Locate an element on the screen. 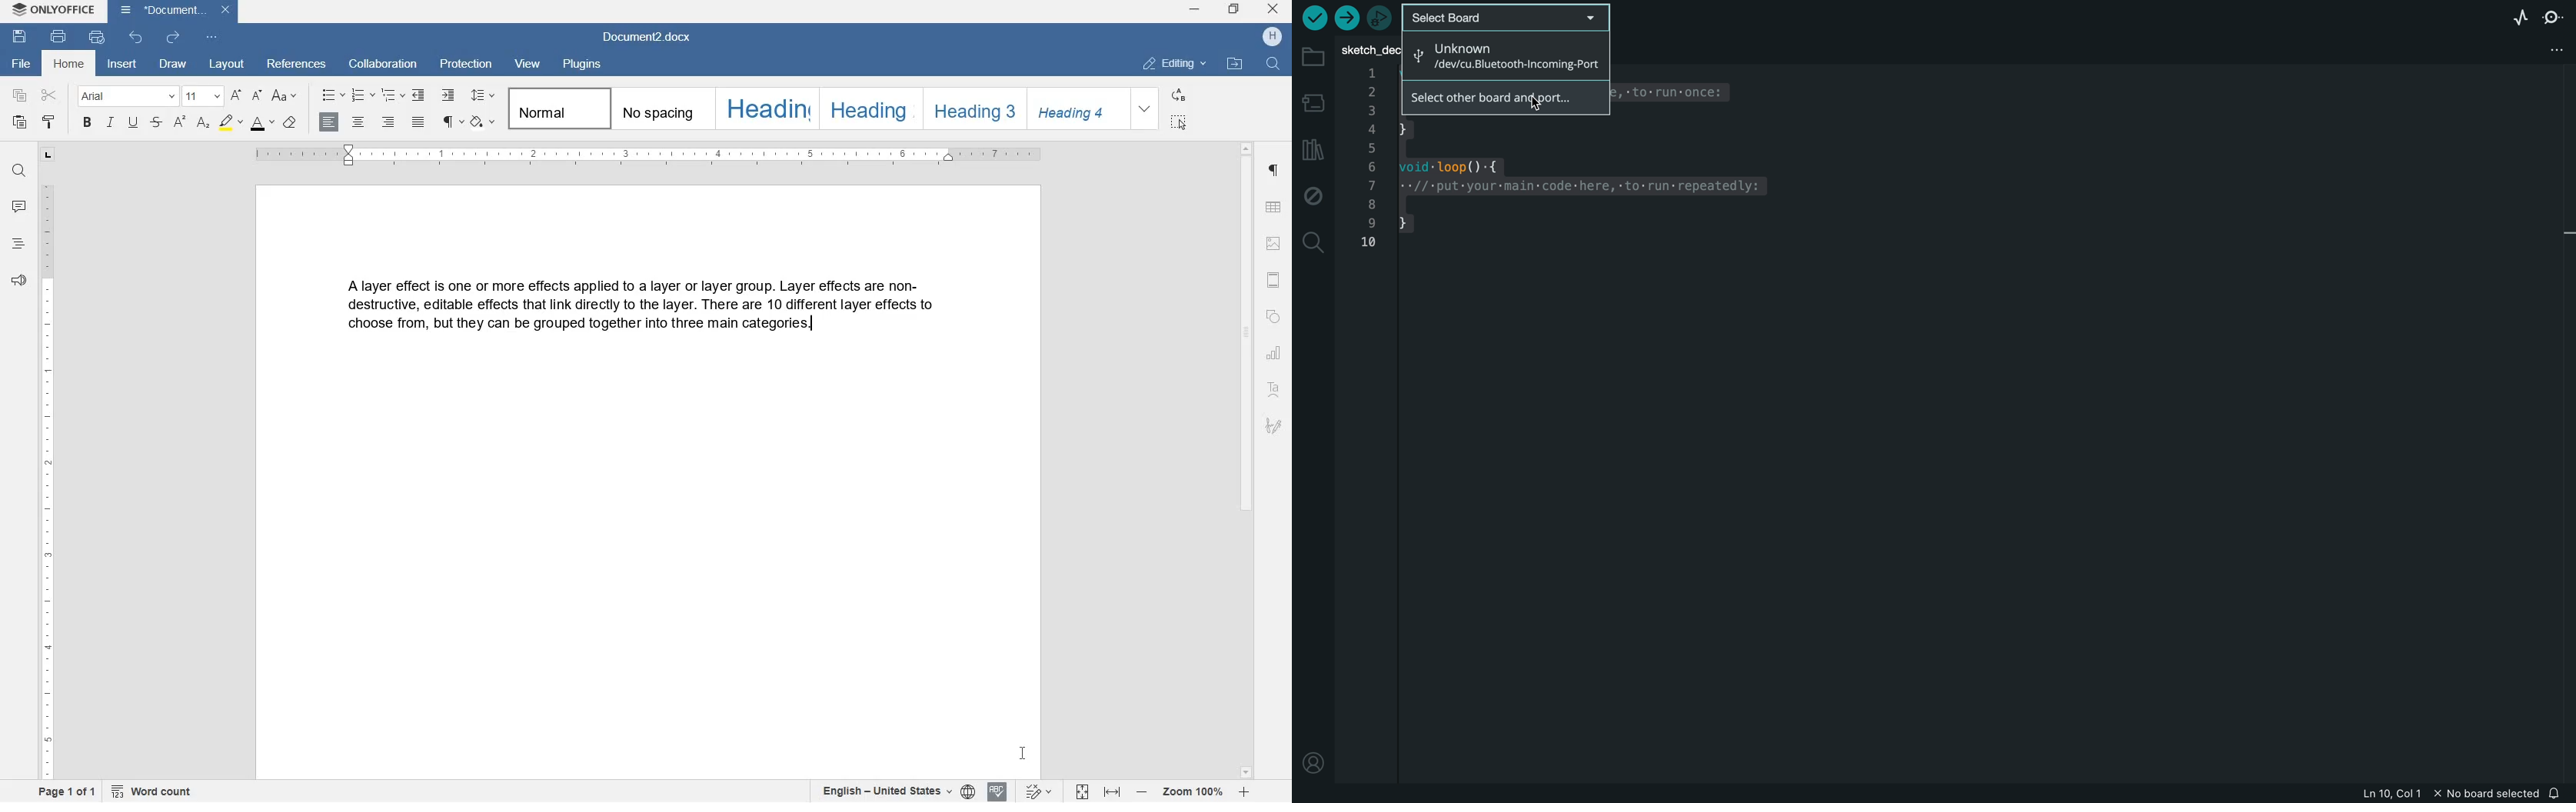 The height and width of the screenshot is (812, 2576). RIGHT ALIGNMENT is located at coordinates (387, 123).